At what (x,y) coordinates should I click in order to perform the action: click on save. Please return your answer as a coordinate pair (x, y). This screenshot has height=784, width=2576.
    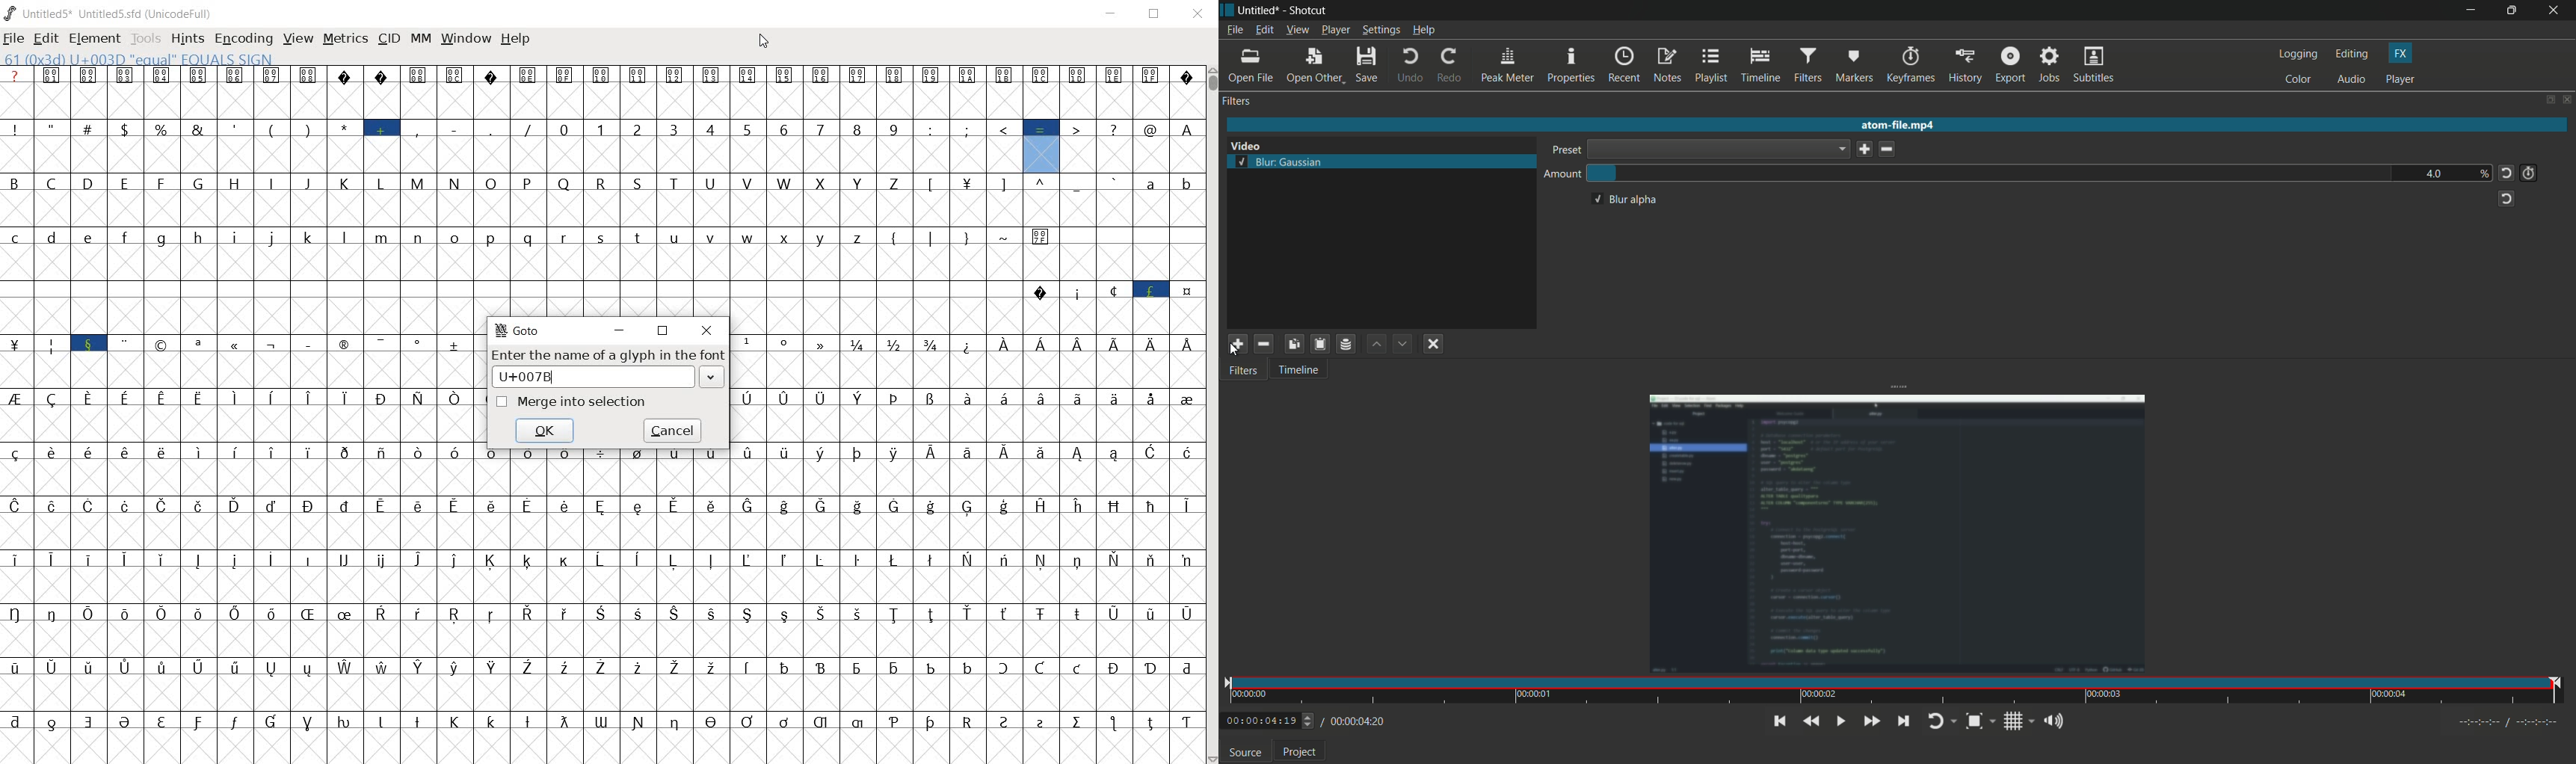
    Looking at the image, I should click on (1370, 66).